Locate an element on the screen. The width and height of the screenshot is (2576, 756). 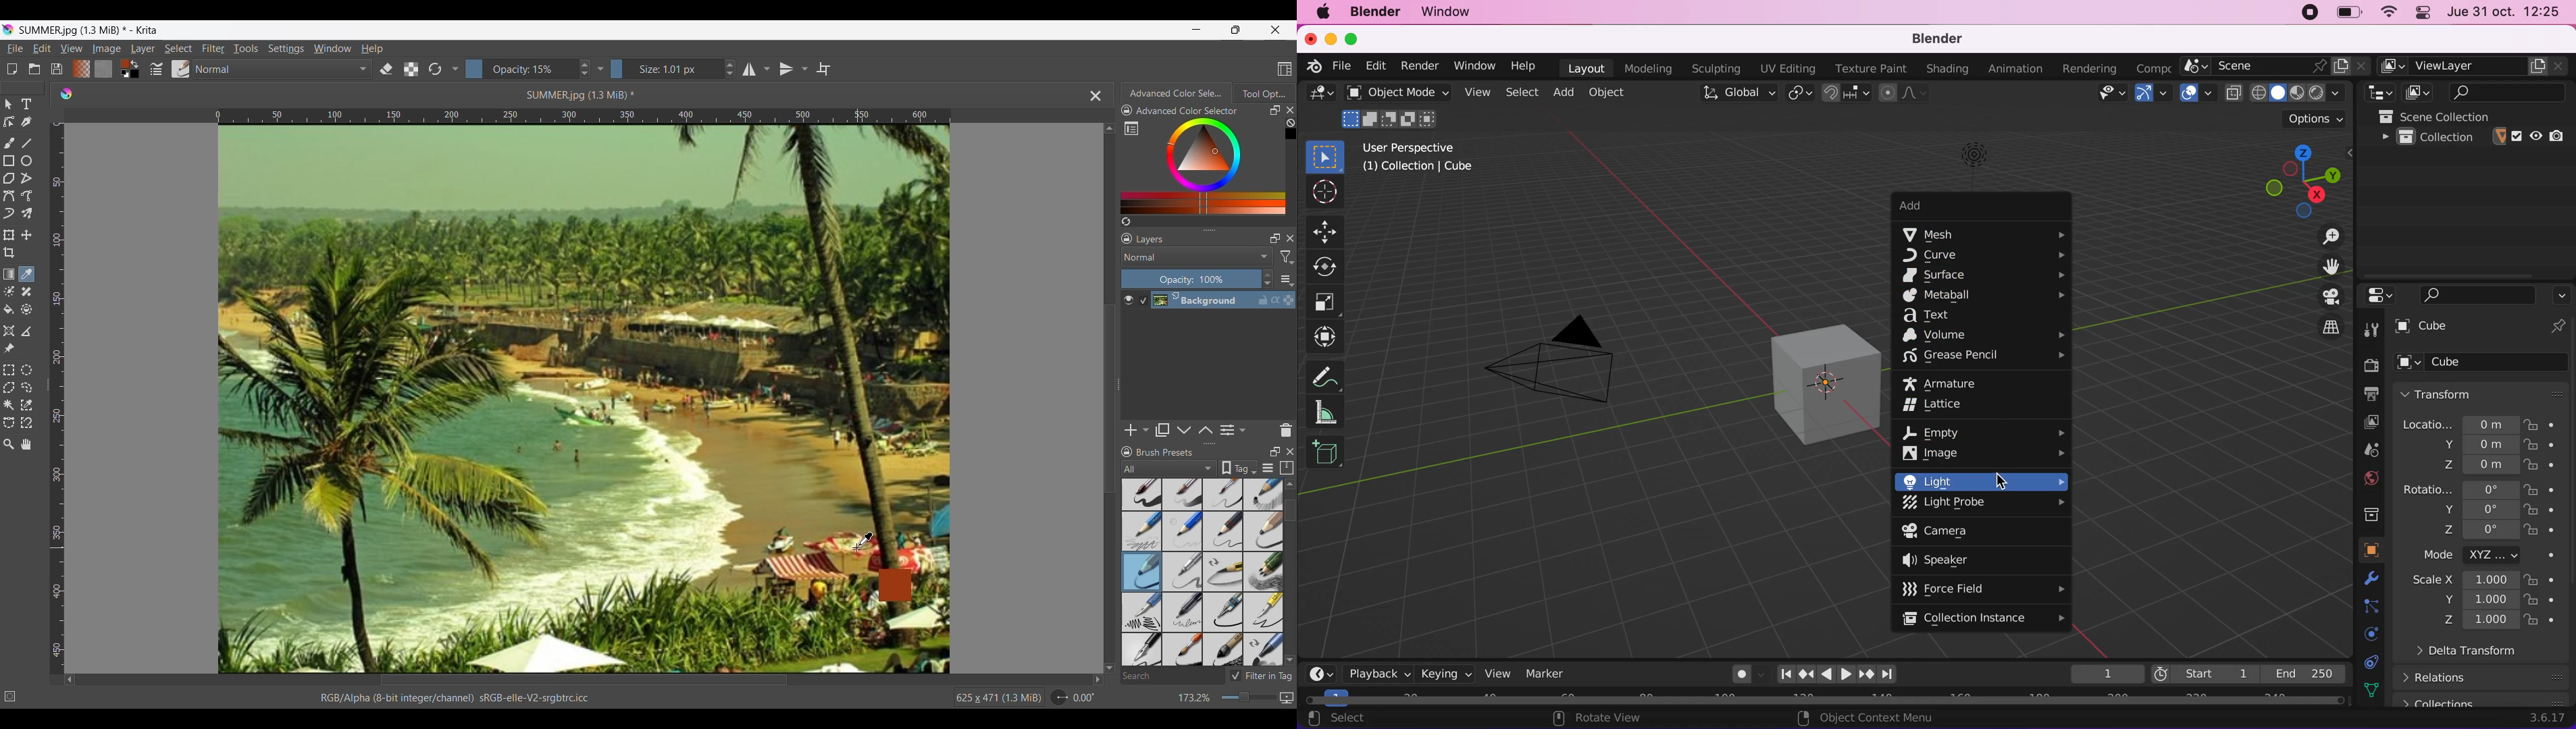
editor type is located at coordinates (2376, 294).